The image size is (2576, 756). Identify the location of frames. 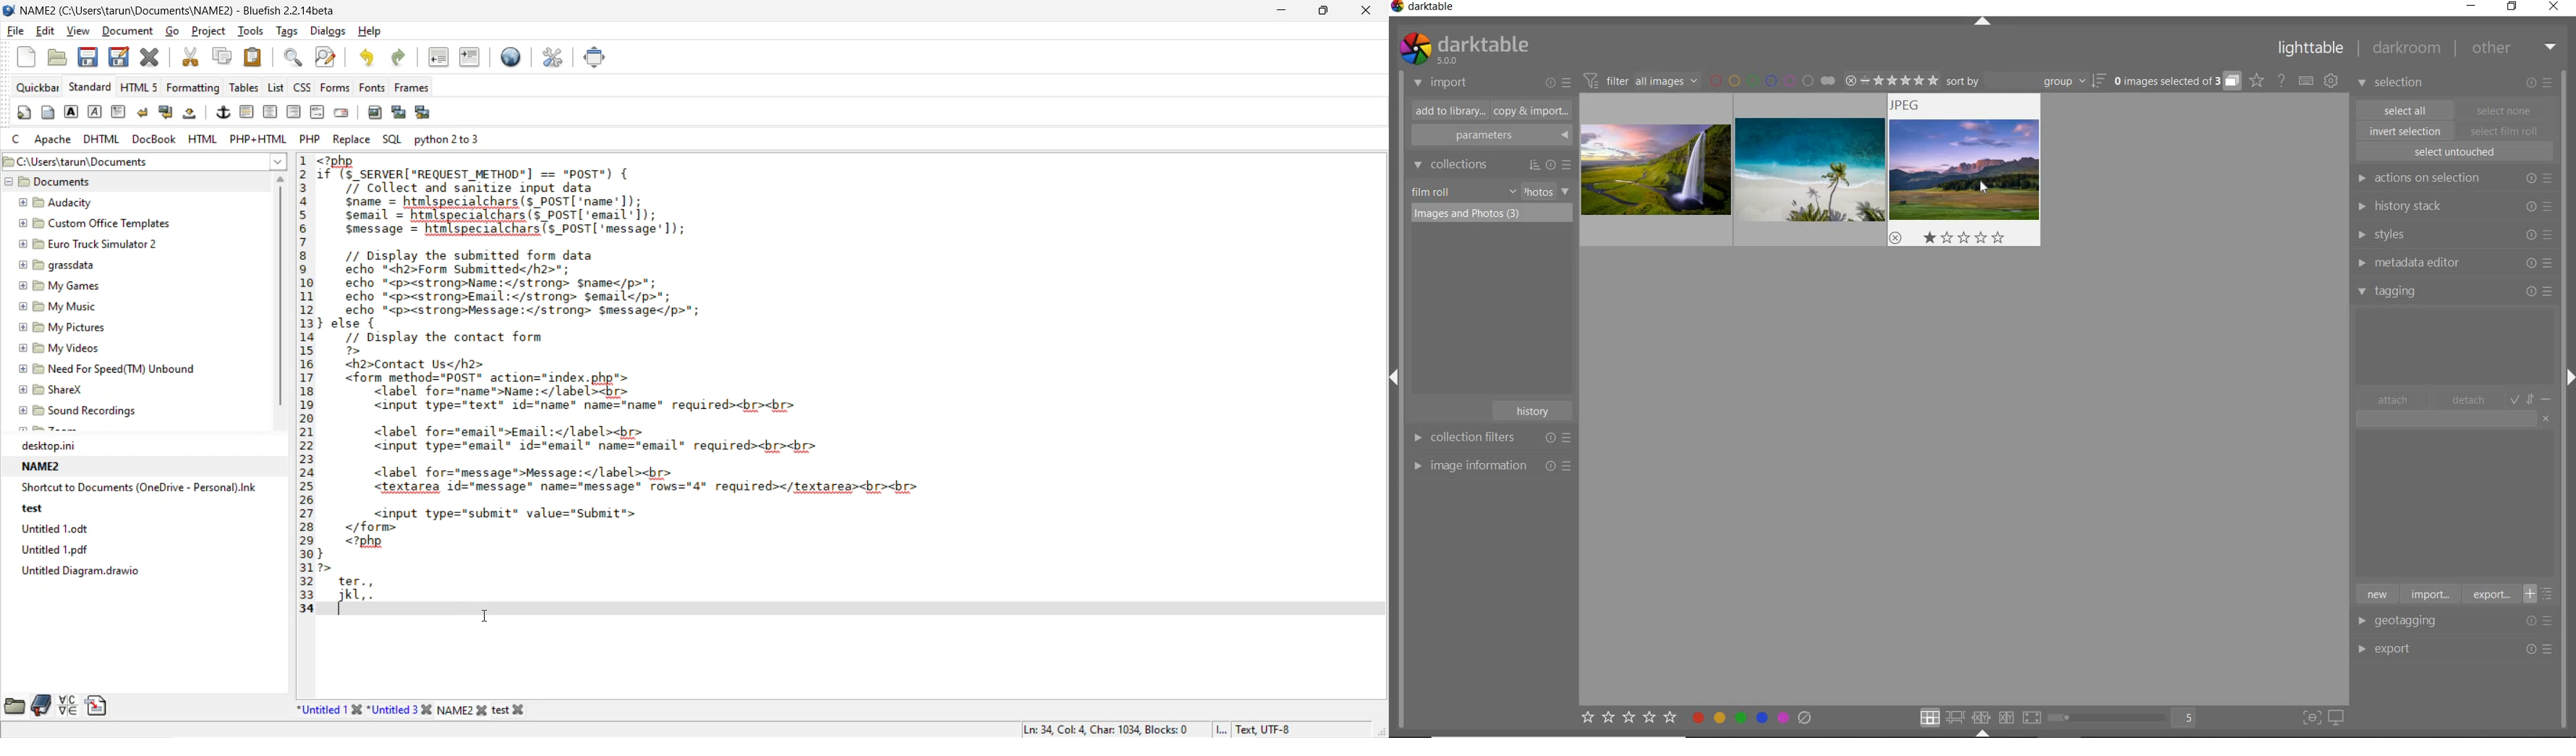
(417, 90).